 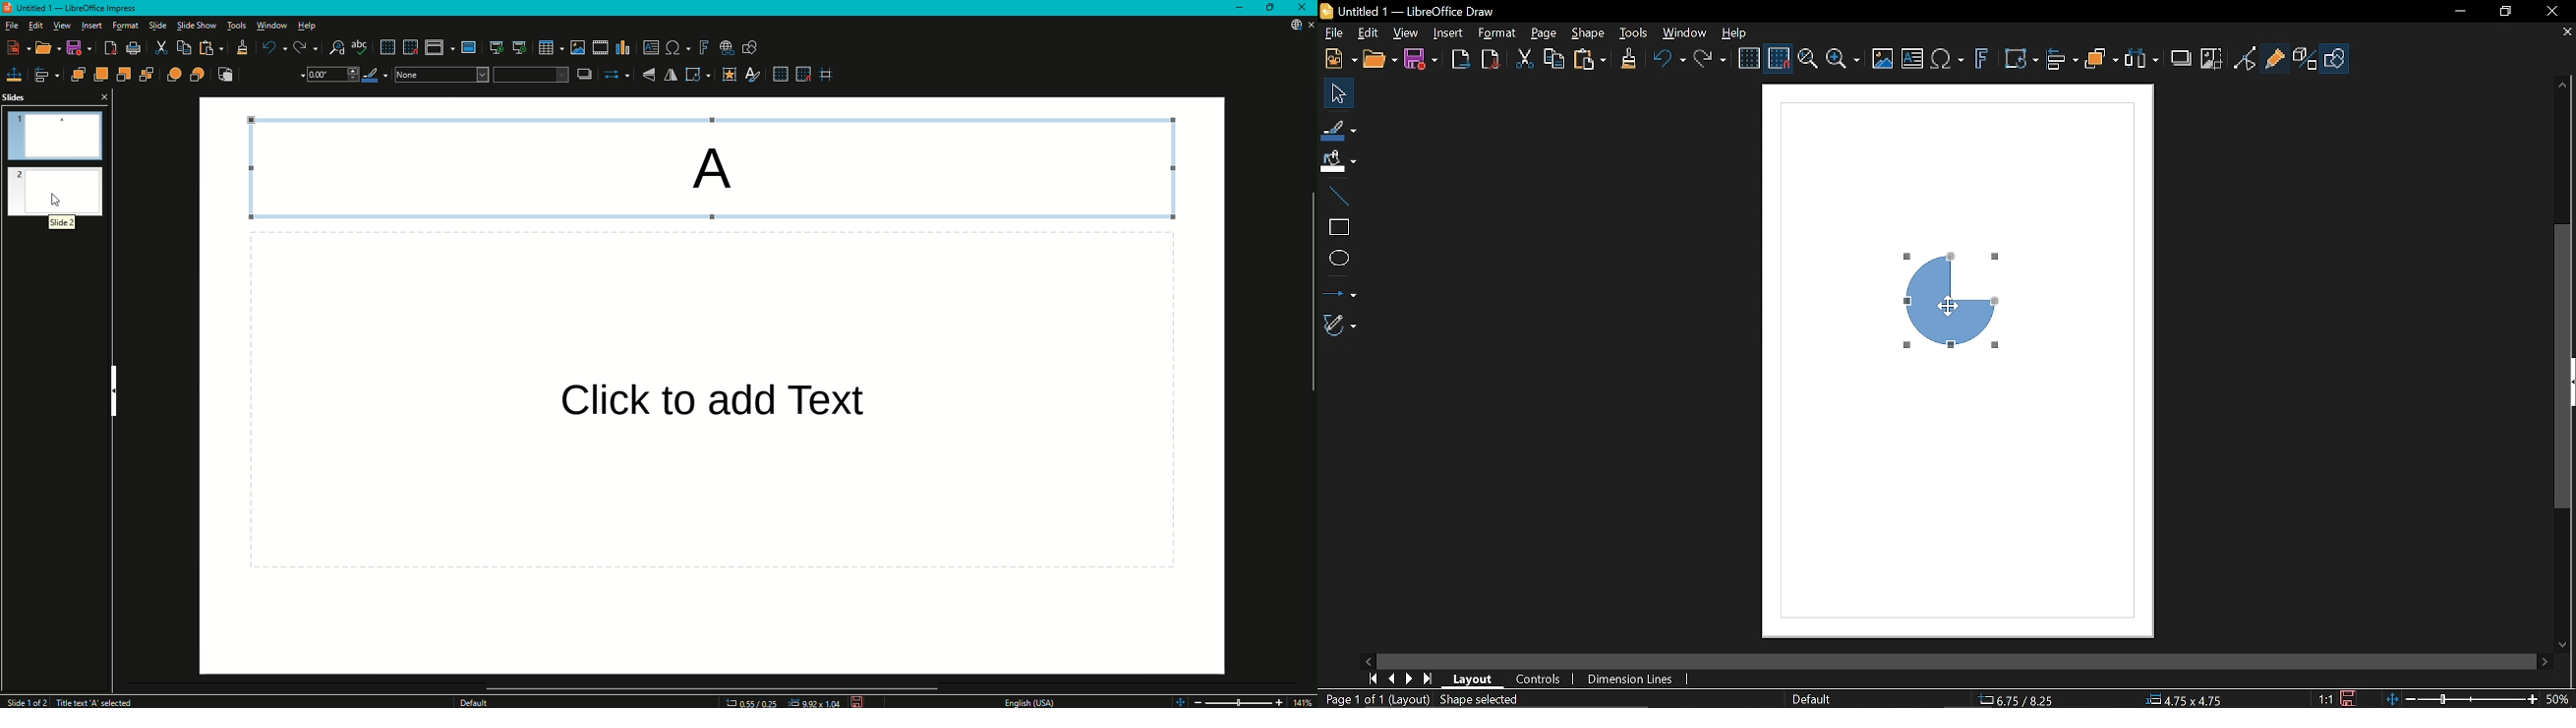 I want to click on Title text A selected, so click(x=97, y=701).